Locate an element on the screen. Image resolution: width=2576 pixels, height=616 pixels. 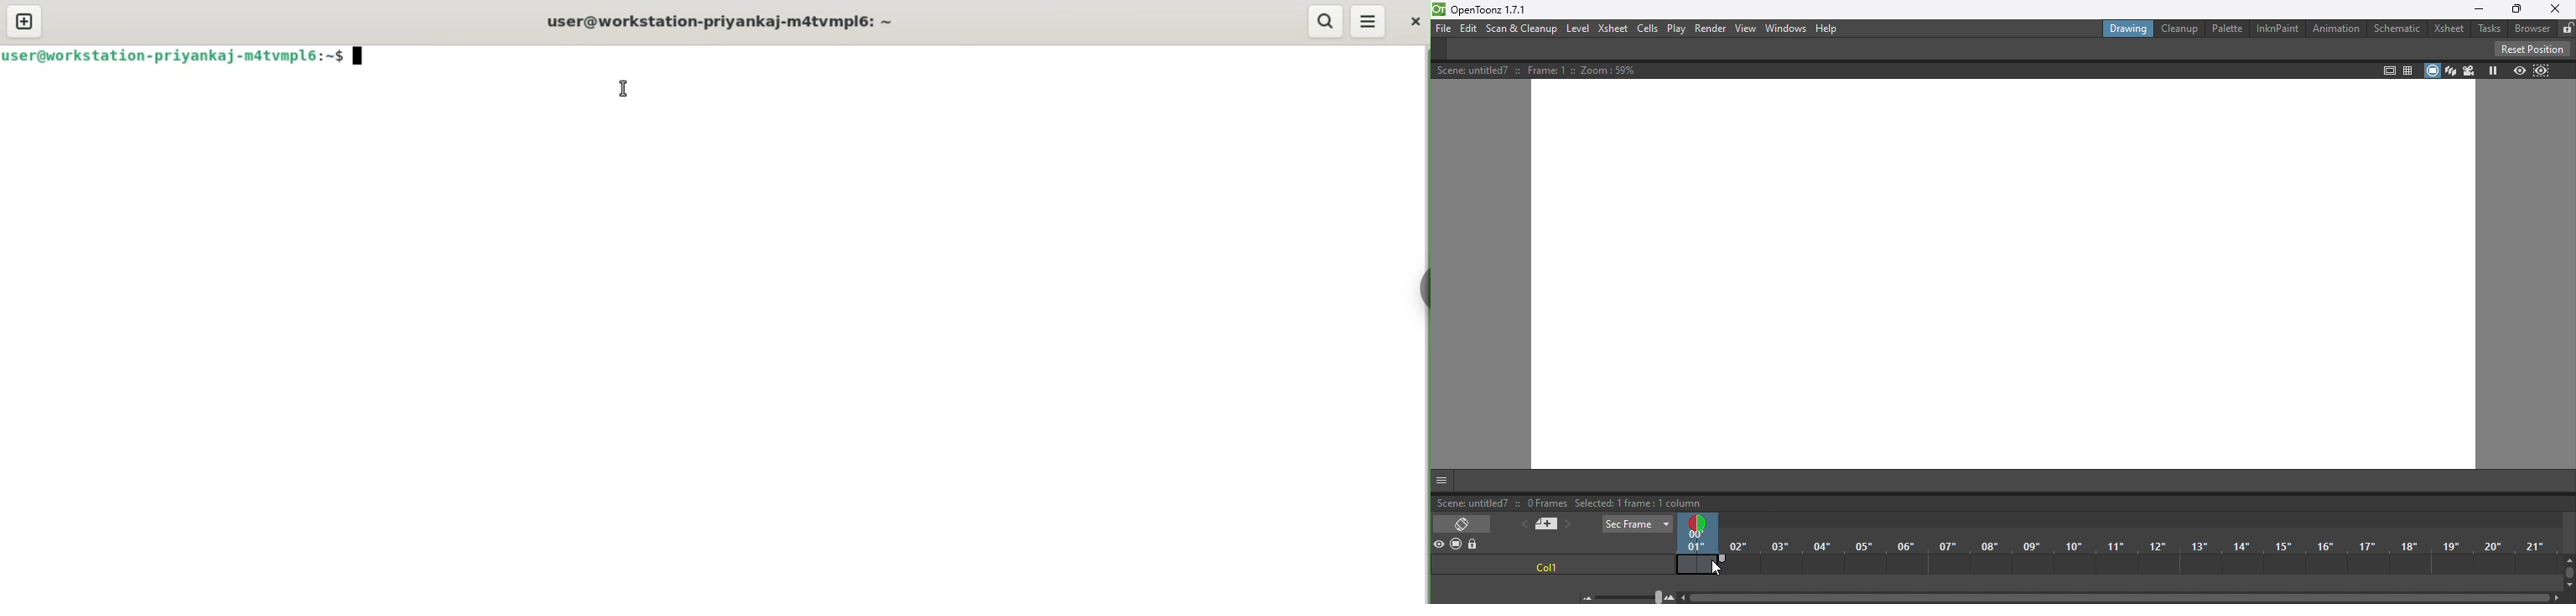
Zoom in/out of timeline is located at coordinates (1628, 597).